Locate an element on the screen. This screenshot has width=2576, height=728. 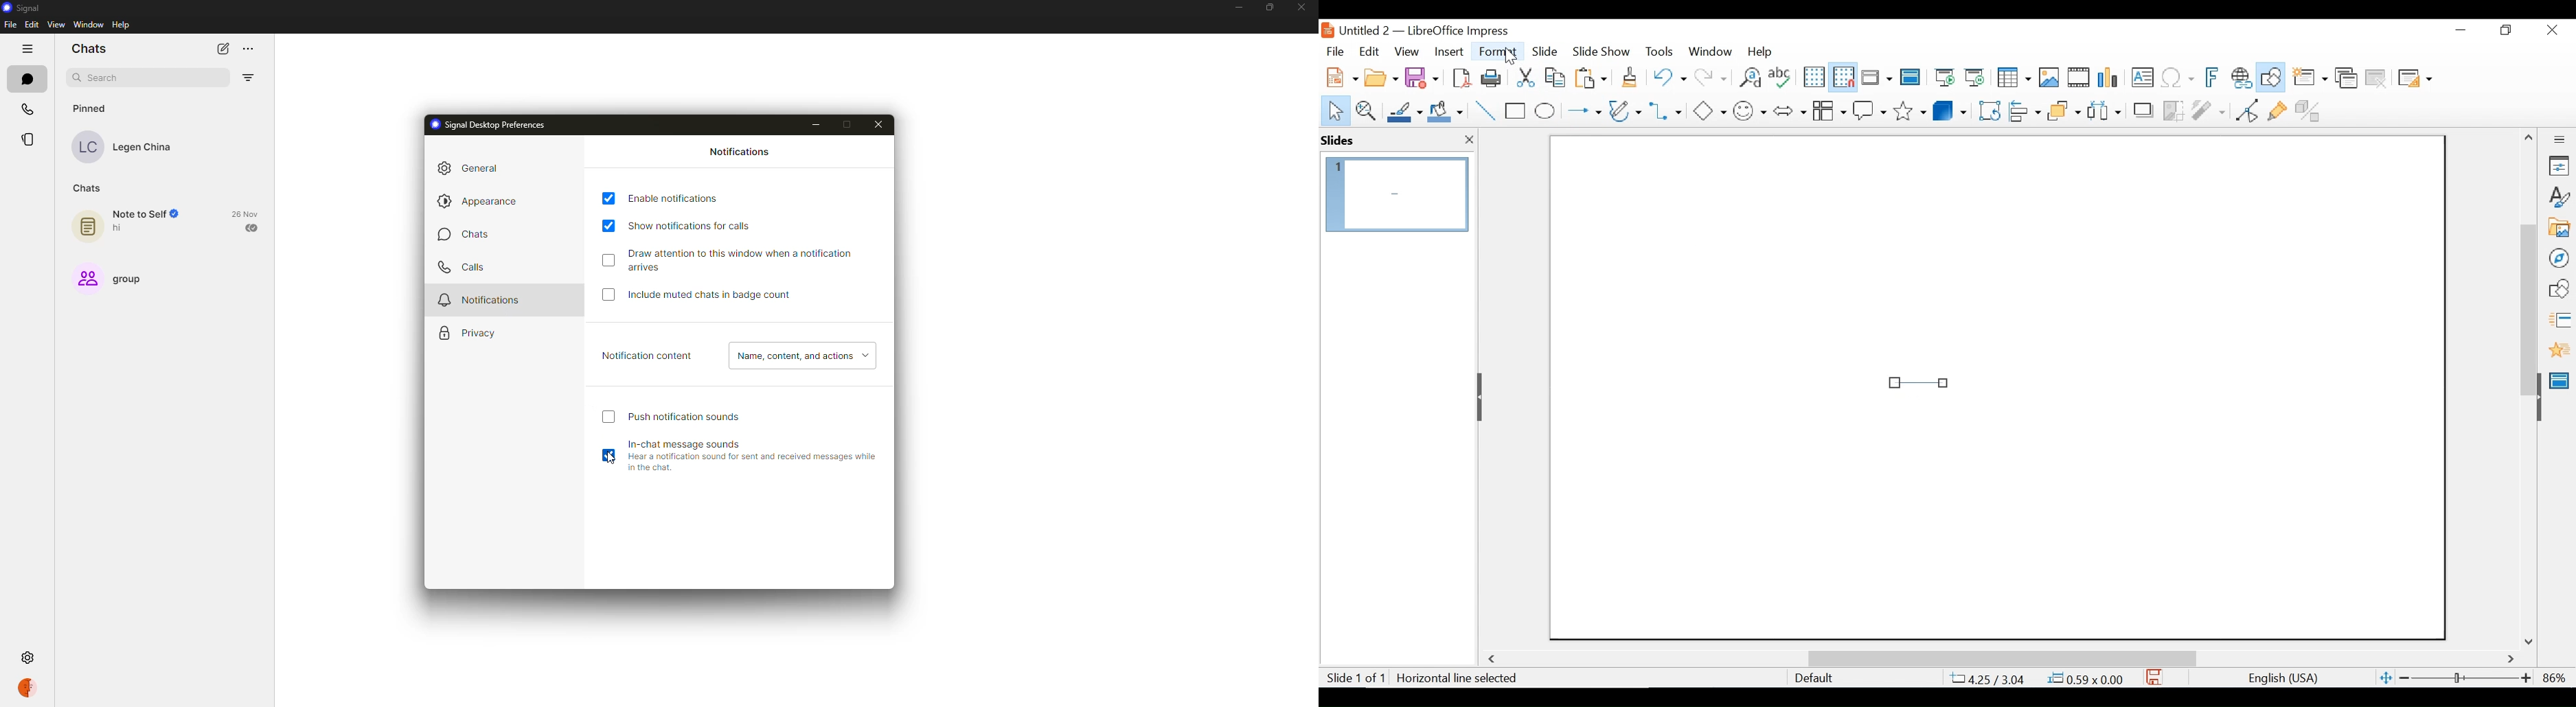
Scroll up is located at coordinates (2530, 137).